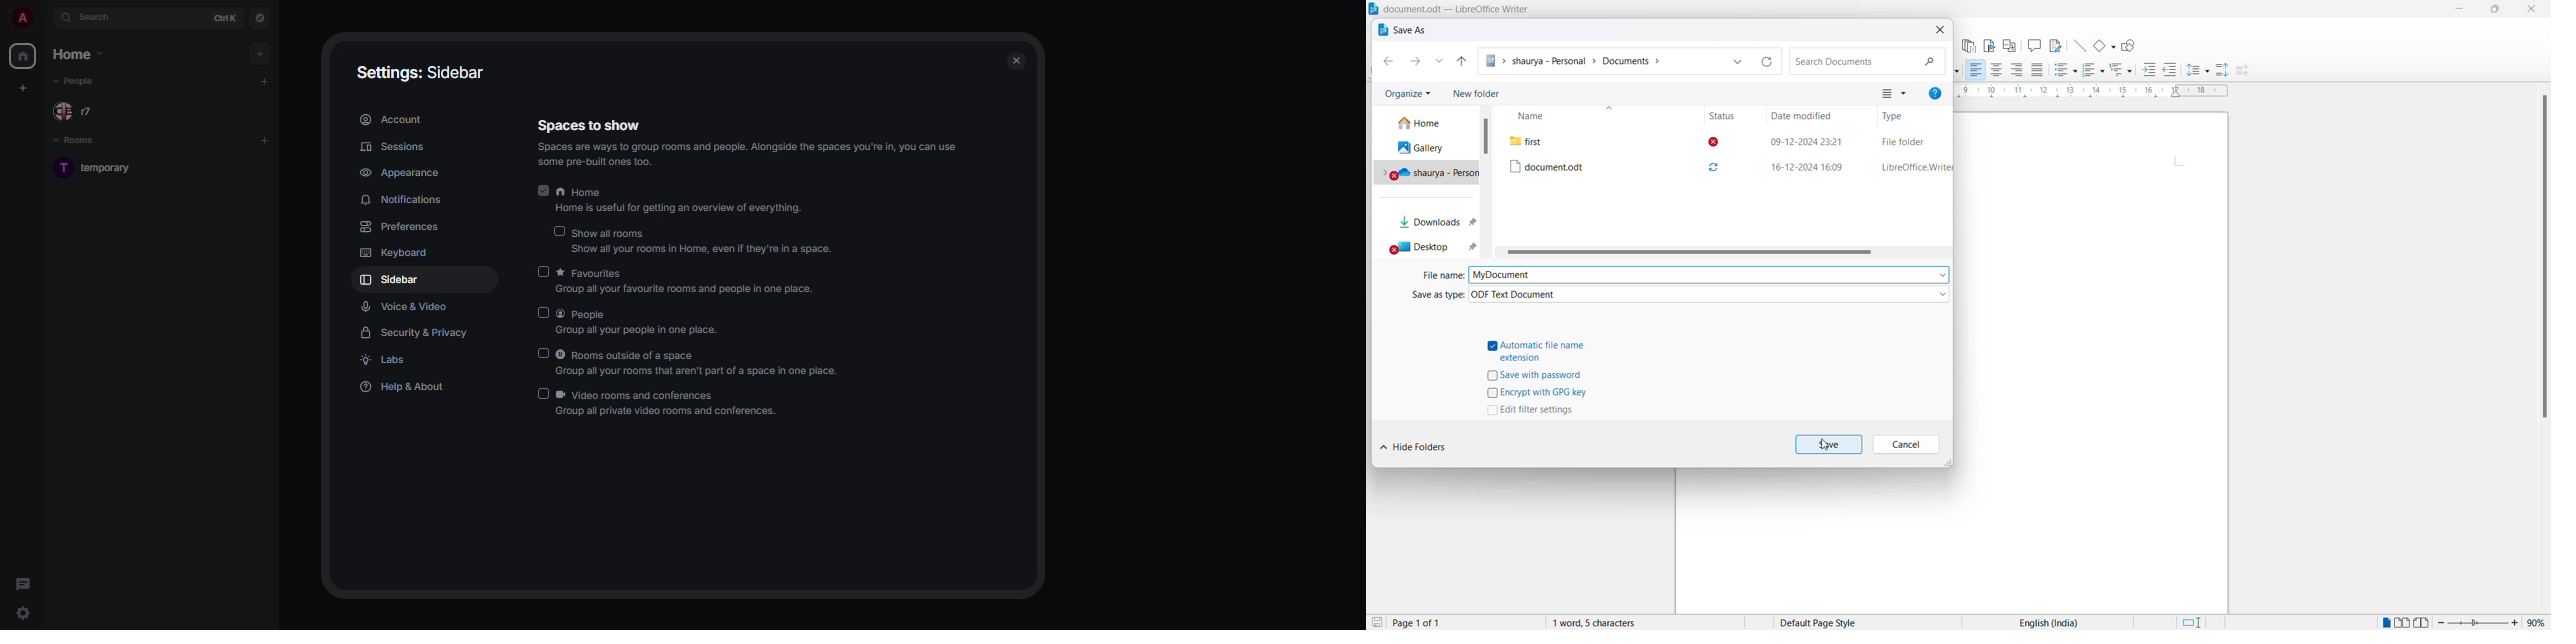  Describe the element at coordinates (422, 72) in the screenshot. I see `settings: sidebar` at that location.